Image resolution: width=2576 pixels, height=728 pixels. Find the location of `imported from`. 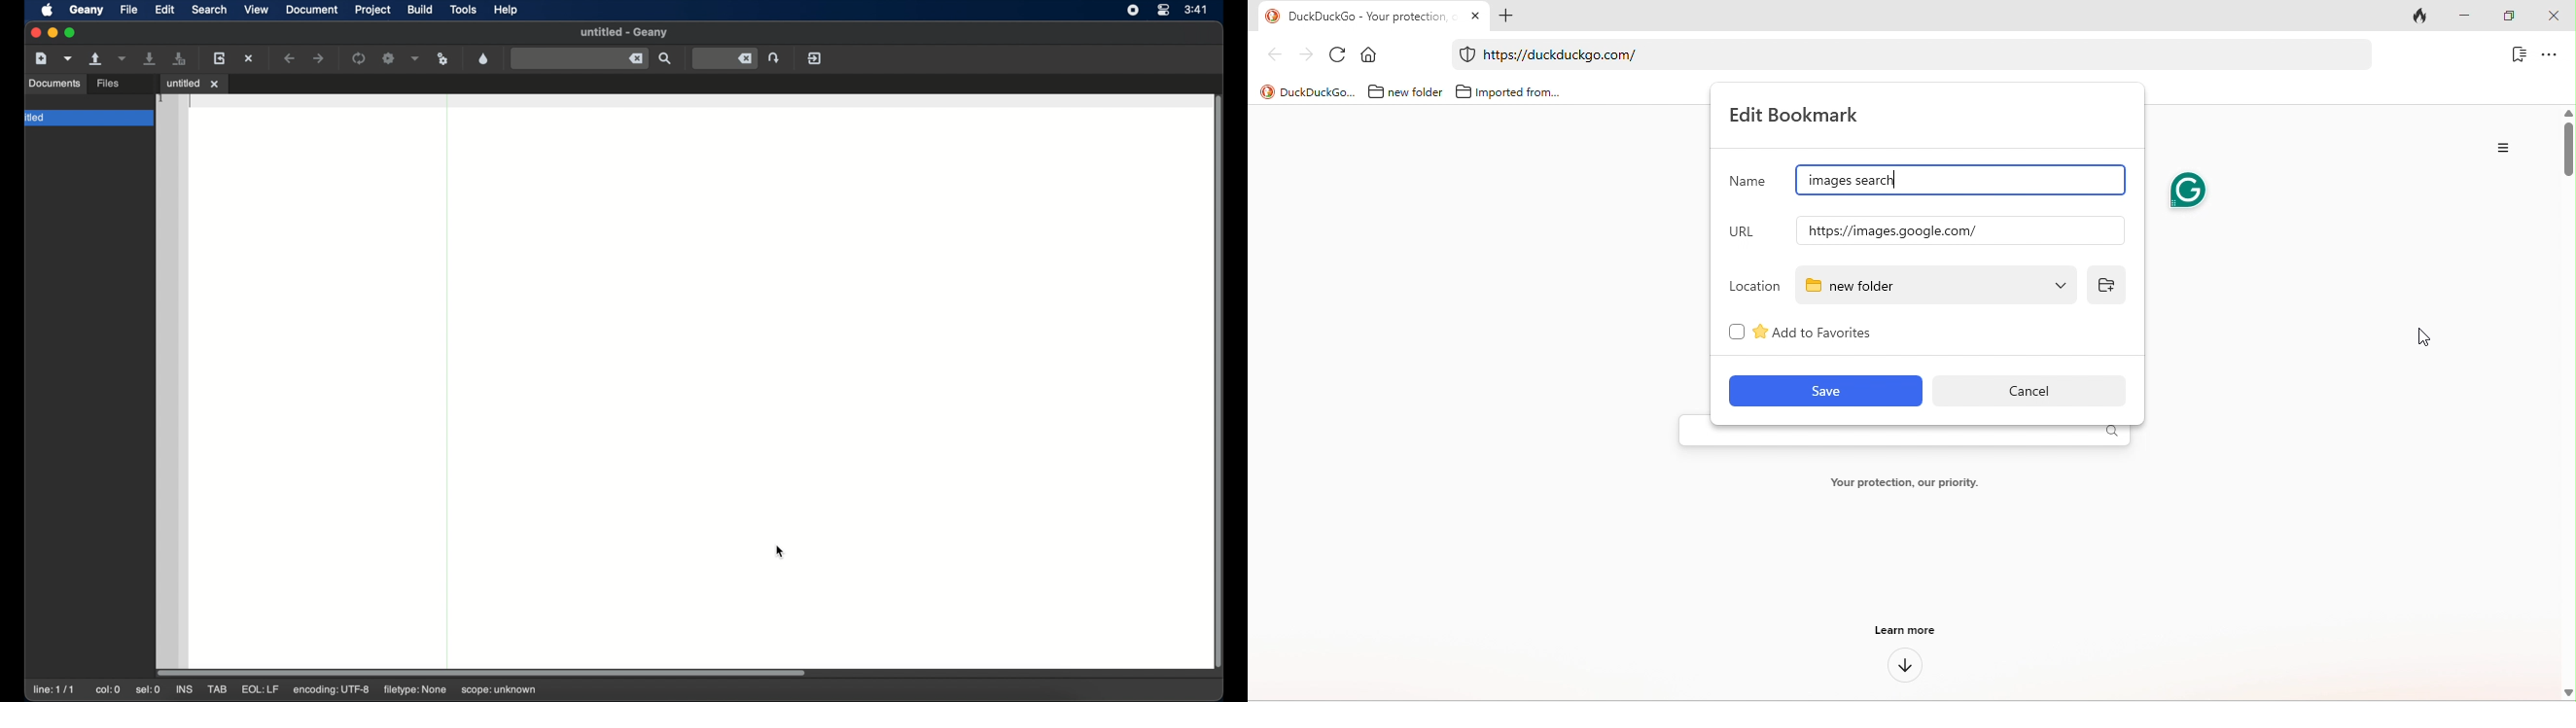

imported from is located at coordinates (1507, 88).